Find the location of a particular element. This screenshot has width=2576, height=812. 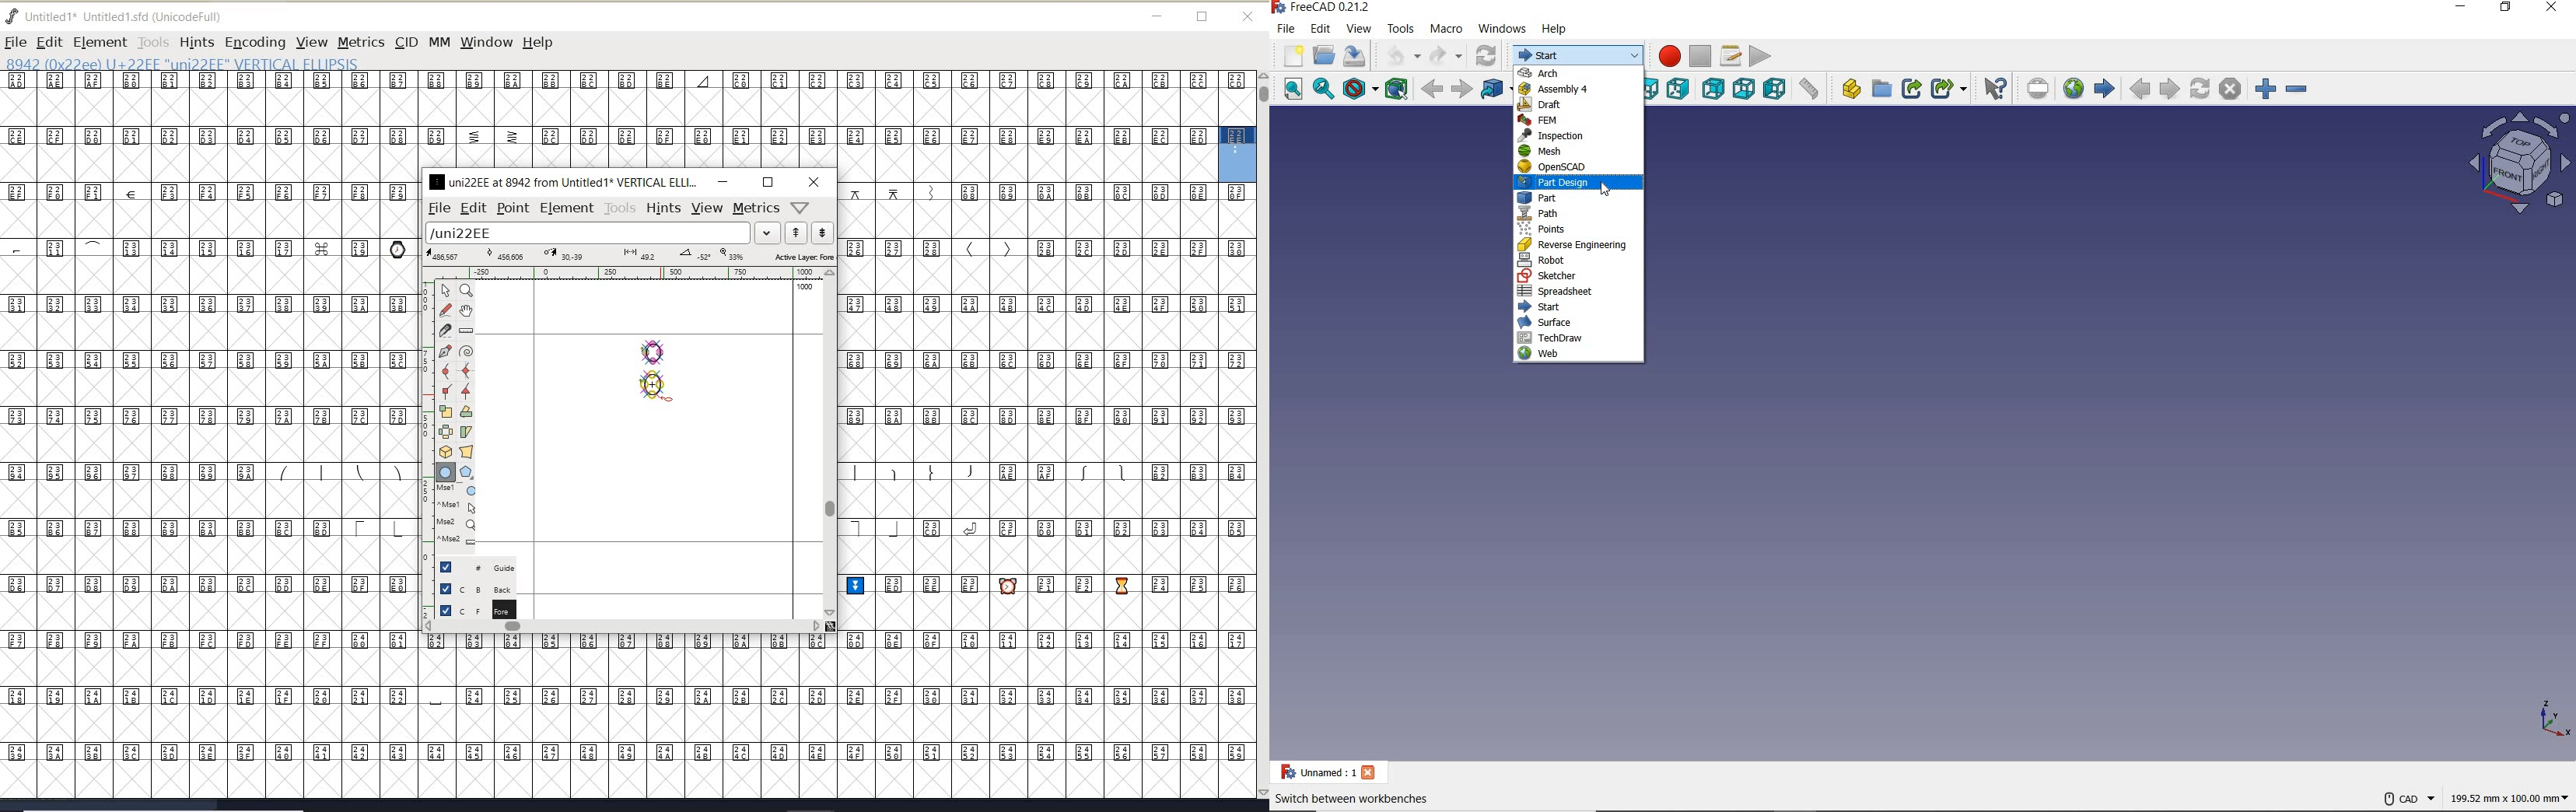

measure distance, angle between points is located at coordinates (467, 330).